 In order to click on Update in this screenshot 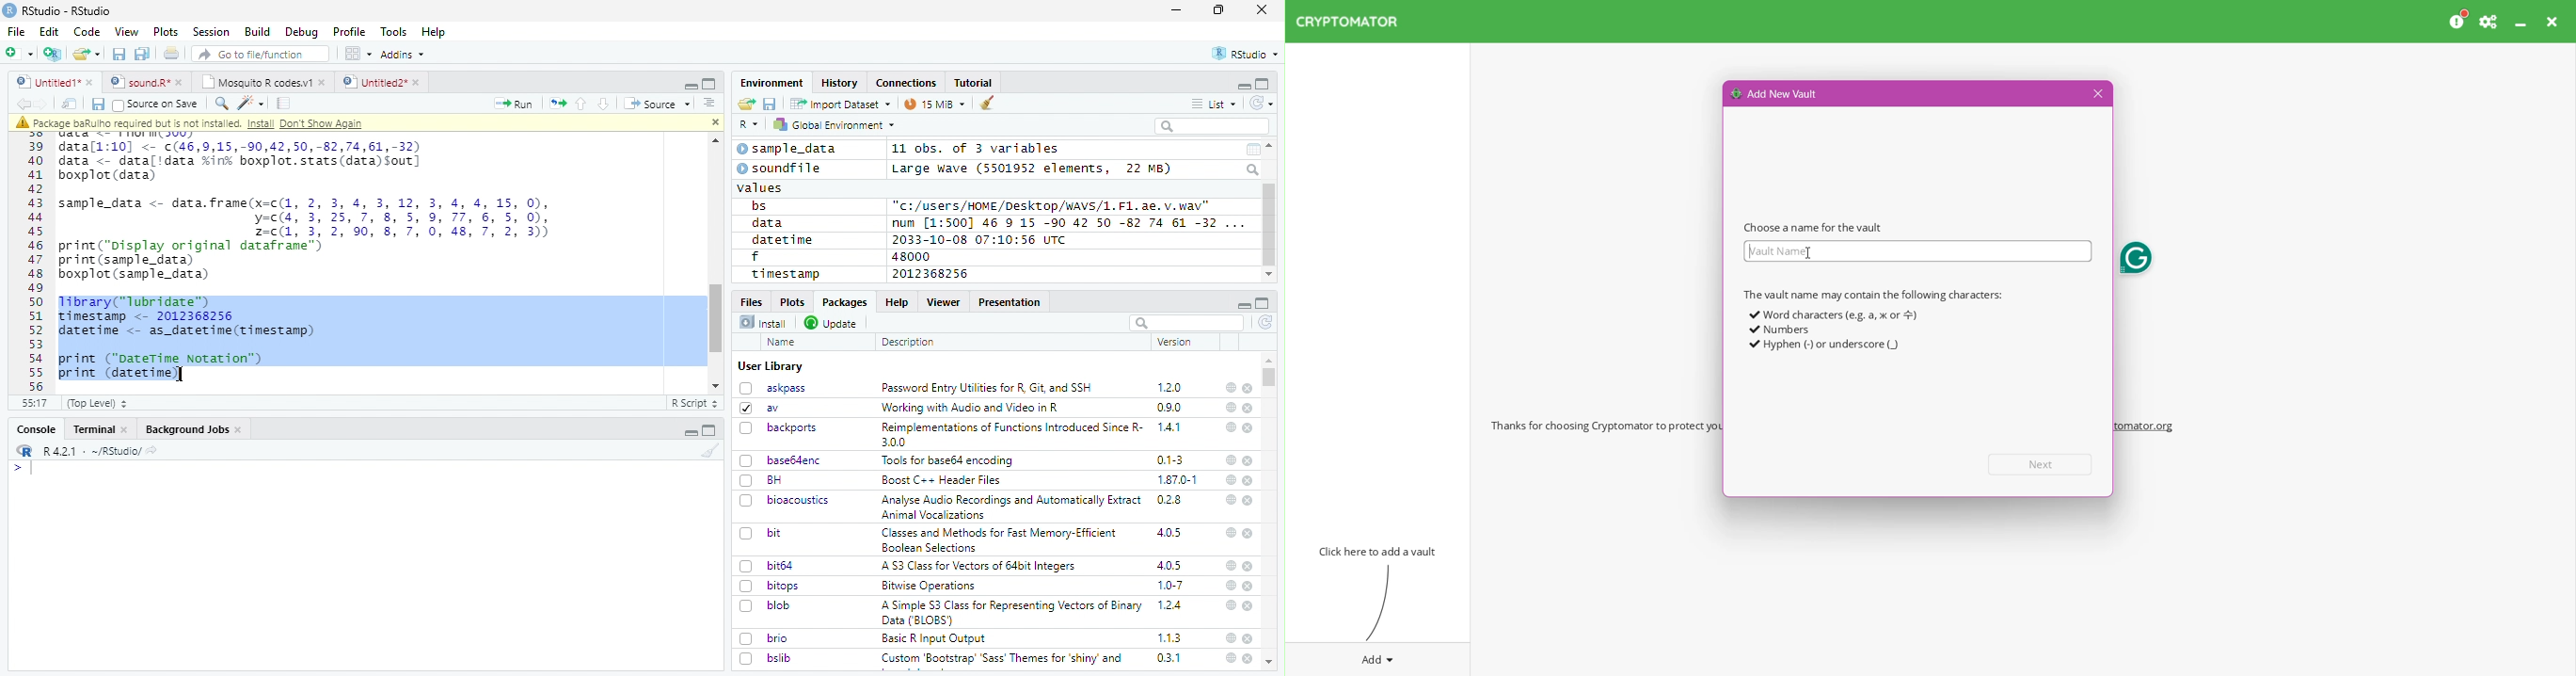, I will do `click(833, 323)`.